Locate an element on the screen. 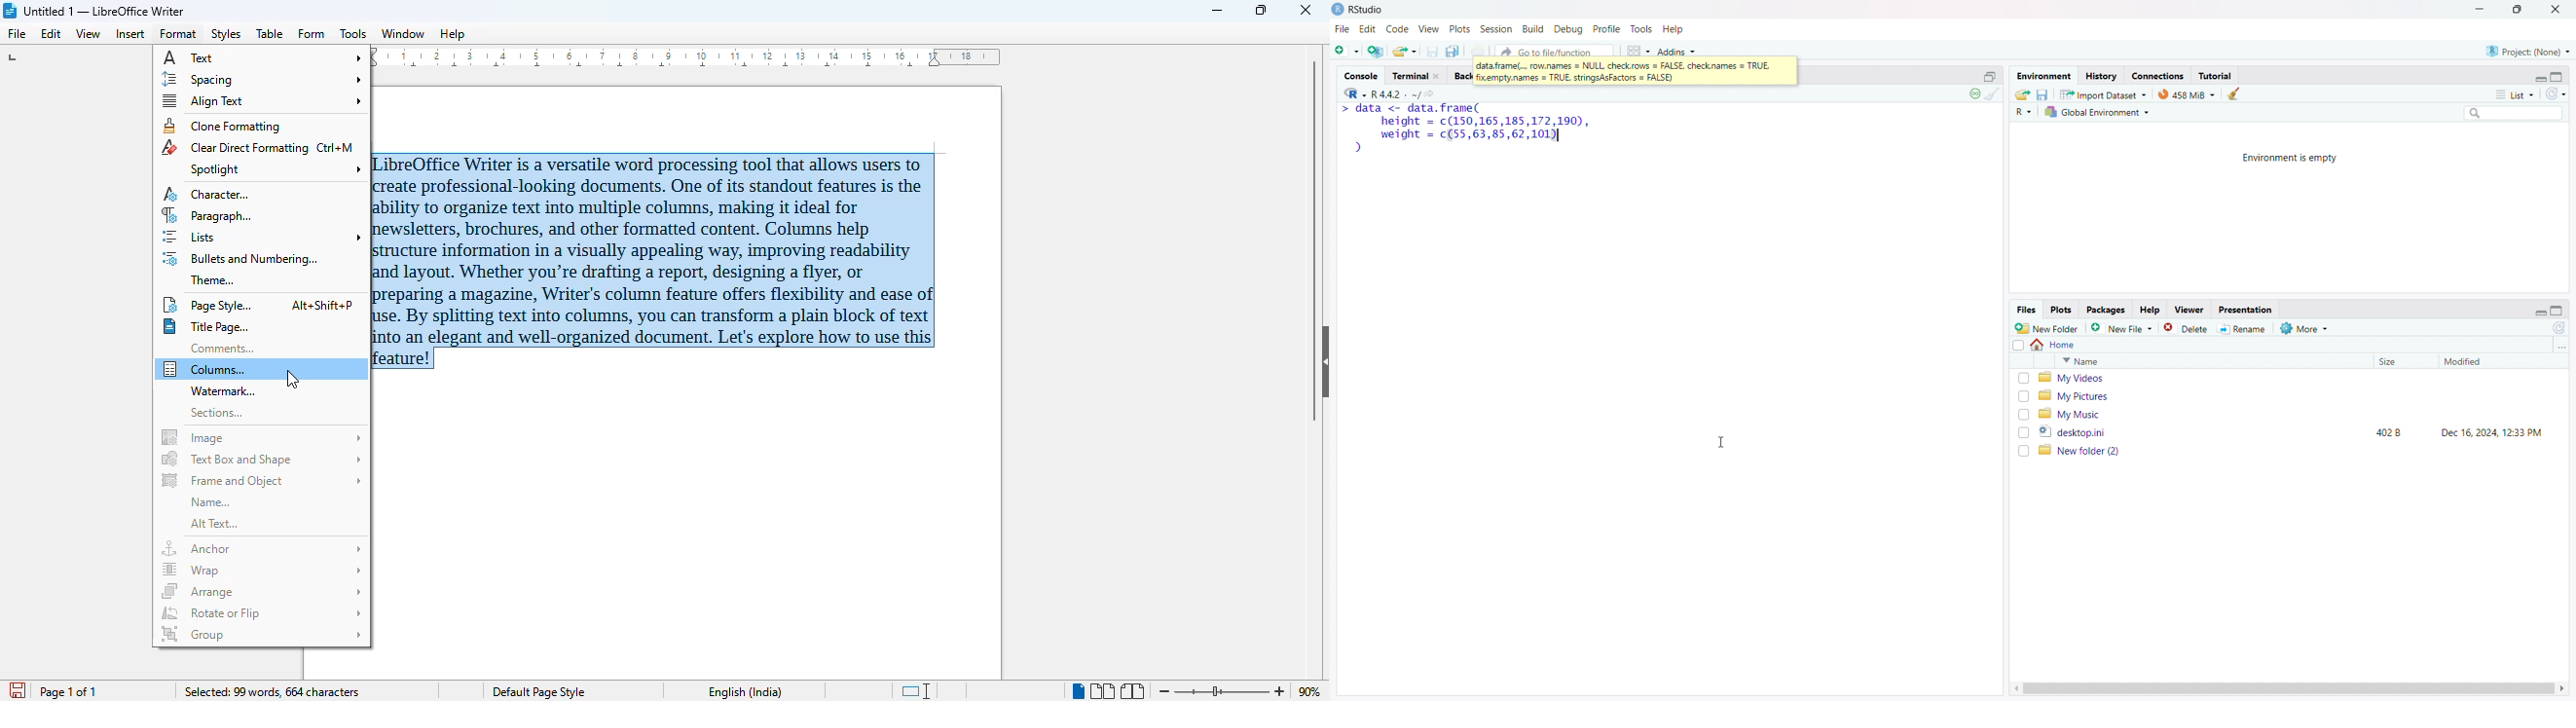  scroll left is located at coordinates (2013, 689).